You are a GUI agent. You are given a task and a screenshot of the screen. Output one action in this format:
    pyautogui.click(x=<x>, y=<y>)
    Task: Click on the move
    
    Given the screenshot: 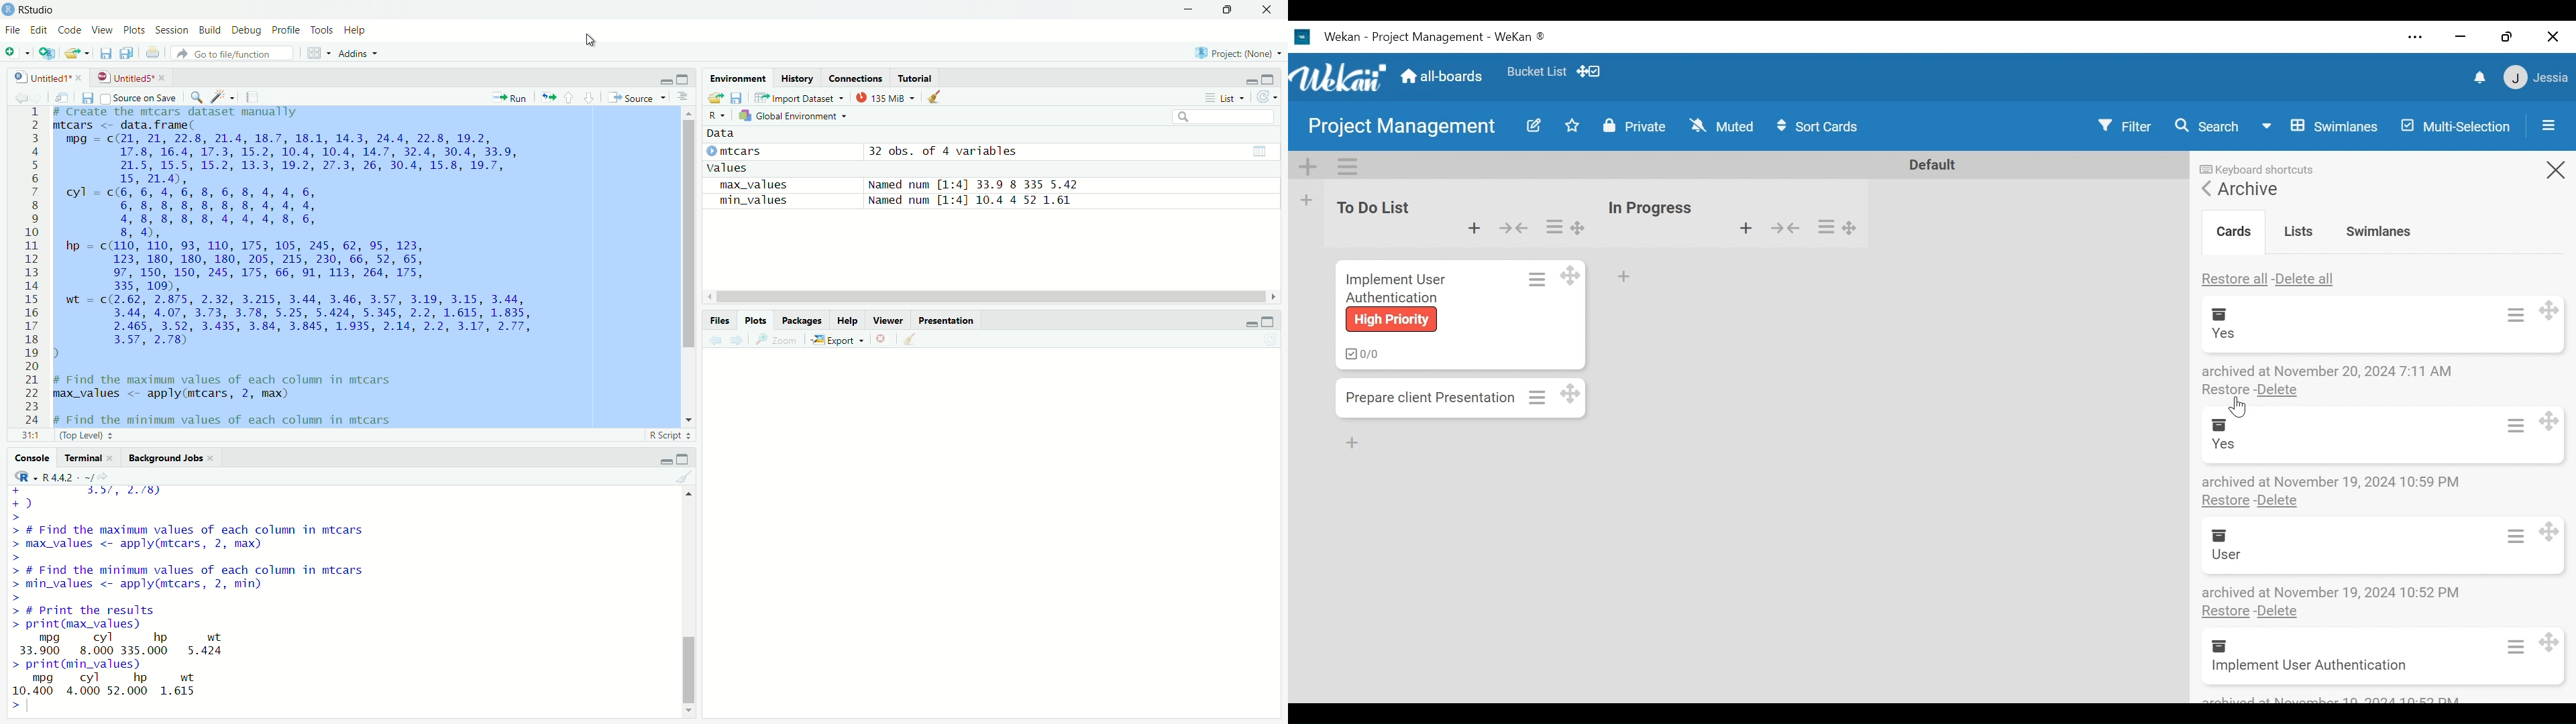 What is the action you would take?
    pyautogui.click(x=78, y=54)
    